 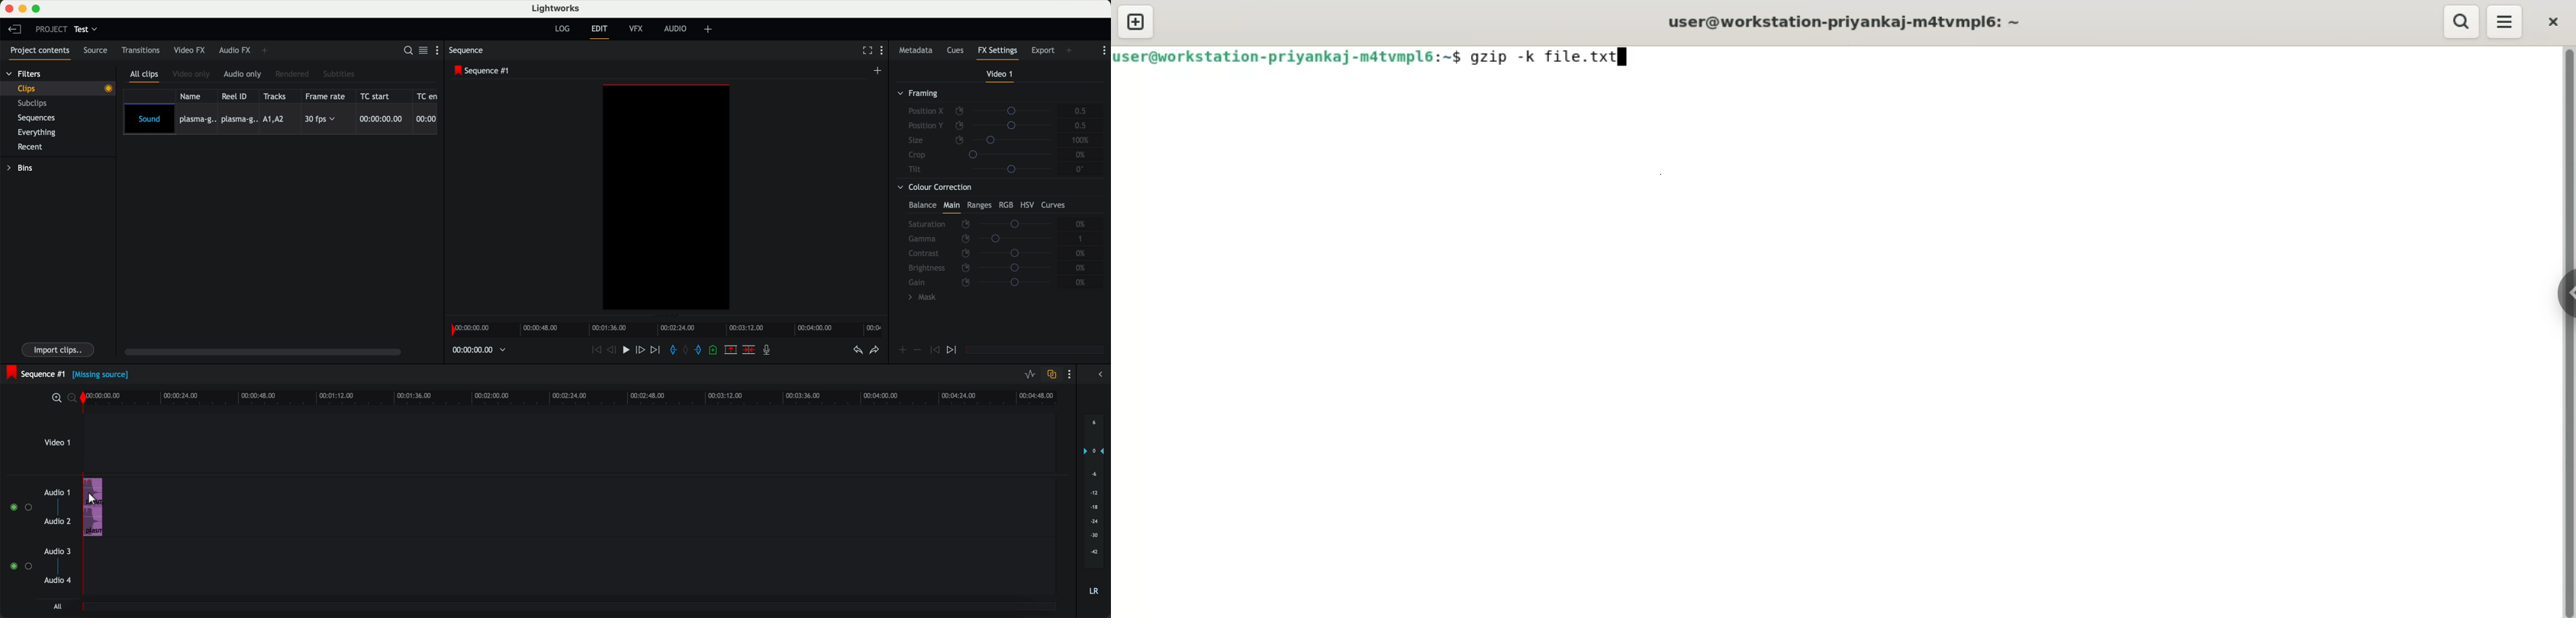 What do you see at coordinates (885, 52) in the screenshot?
I see `show settings menu` at bounding box center [885, 52].